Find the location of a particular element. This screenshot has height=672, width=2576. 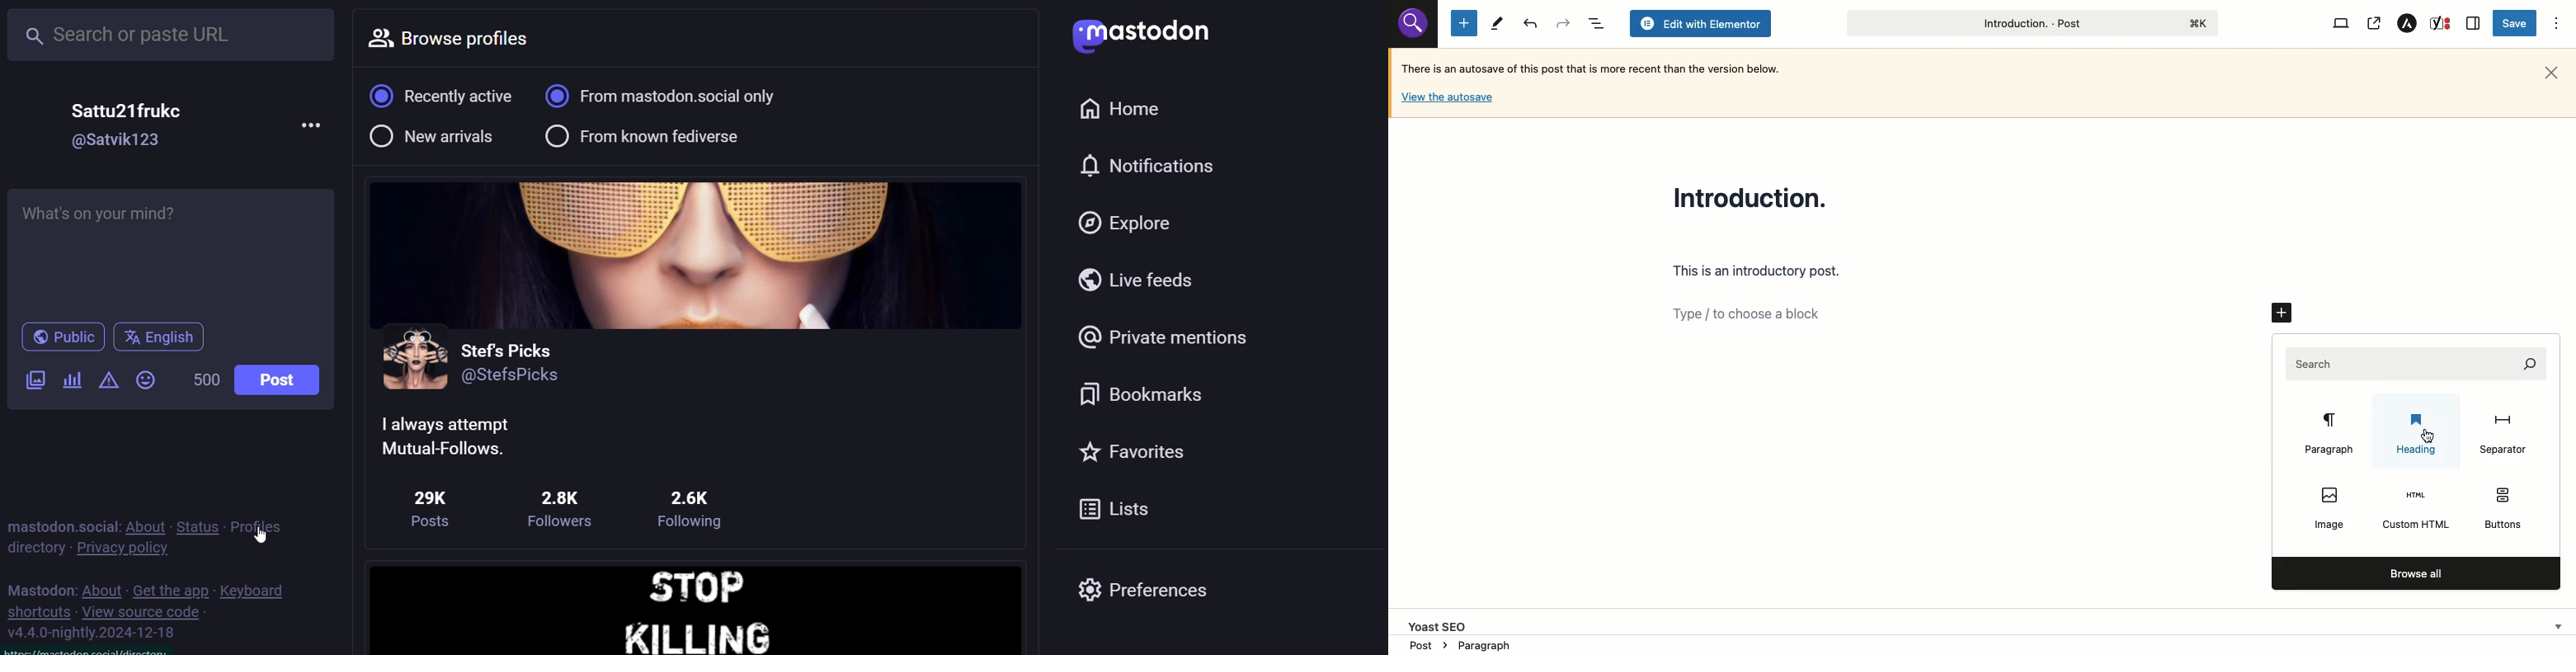

posts is located at coordinates (429, 504).